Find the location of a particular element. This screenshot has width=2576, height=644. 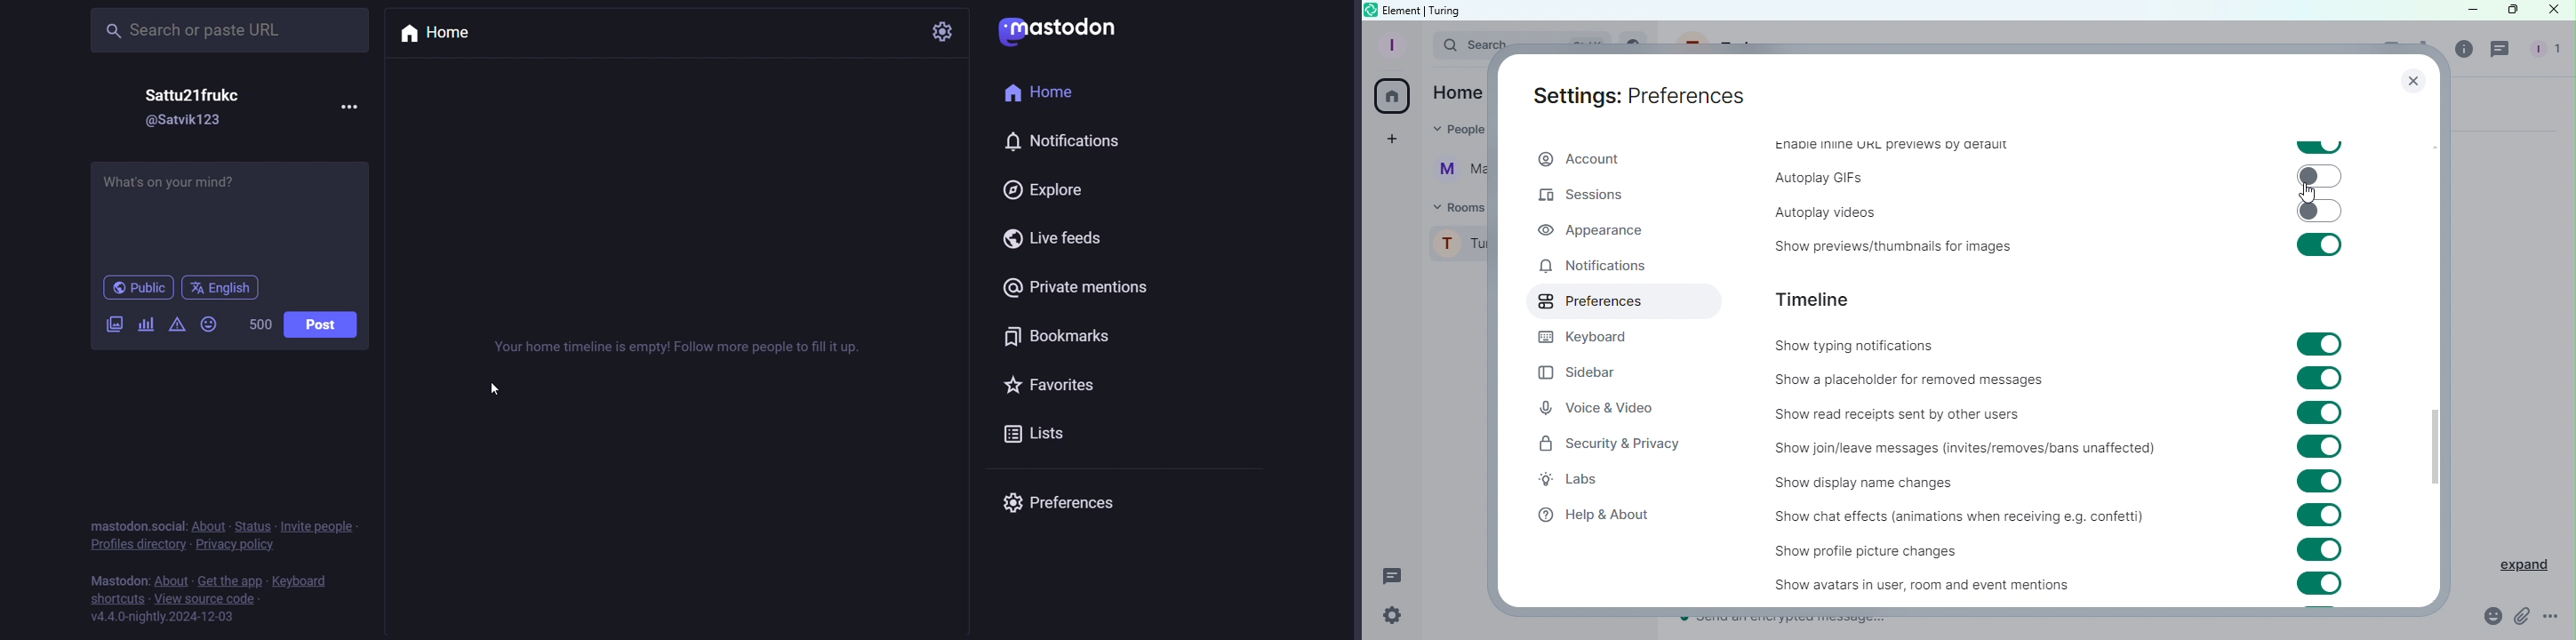

Show display name changes is located at coordinates (1873, 484).